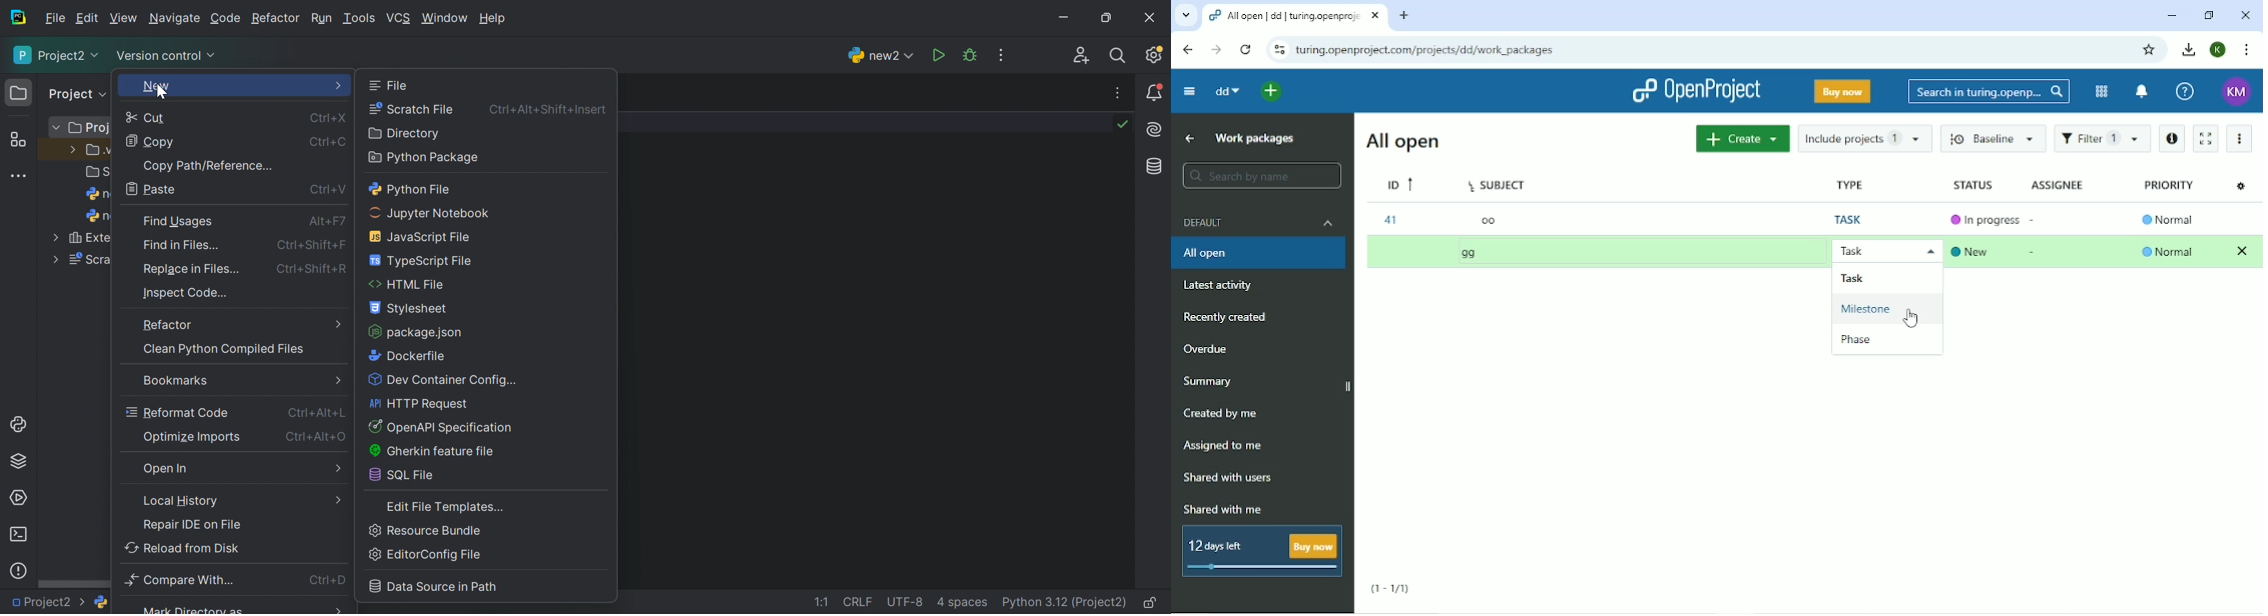  What do you see at coordinates (225, 19) in the screenshot?
I see `Code` at bounding box center [225, 19].